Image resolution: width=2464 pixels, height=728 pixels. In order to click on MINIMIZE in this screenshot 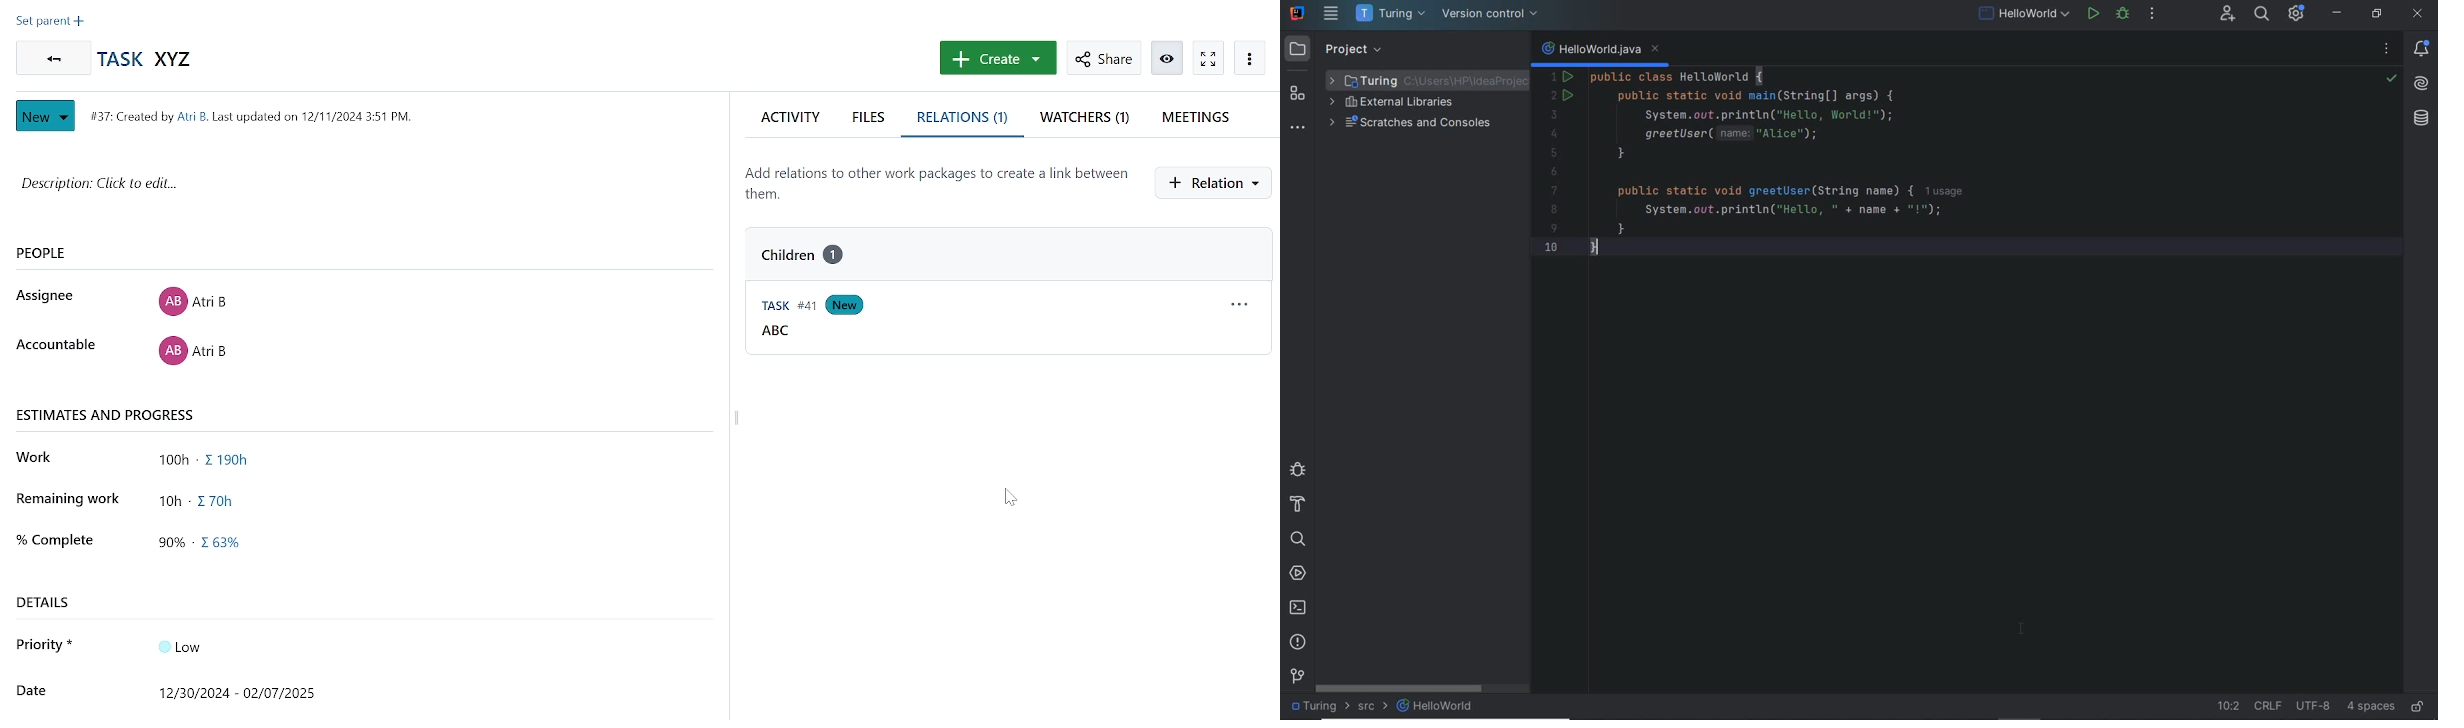, I will do `click(2337, 13)`.